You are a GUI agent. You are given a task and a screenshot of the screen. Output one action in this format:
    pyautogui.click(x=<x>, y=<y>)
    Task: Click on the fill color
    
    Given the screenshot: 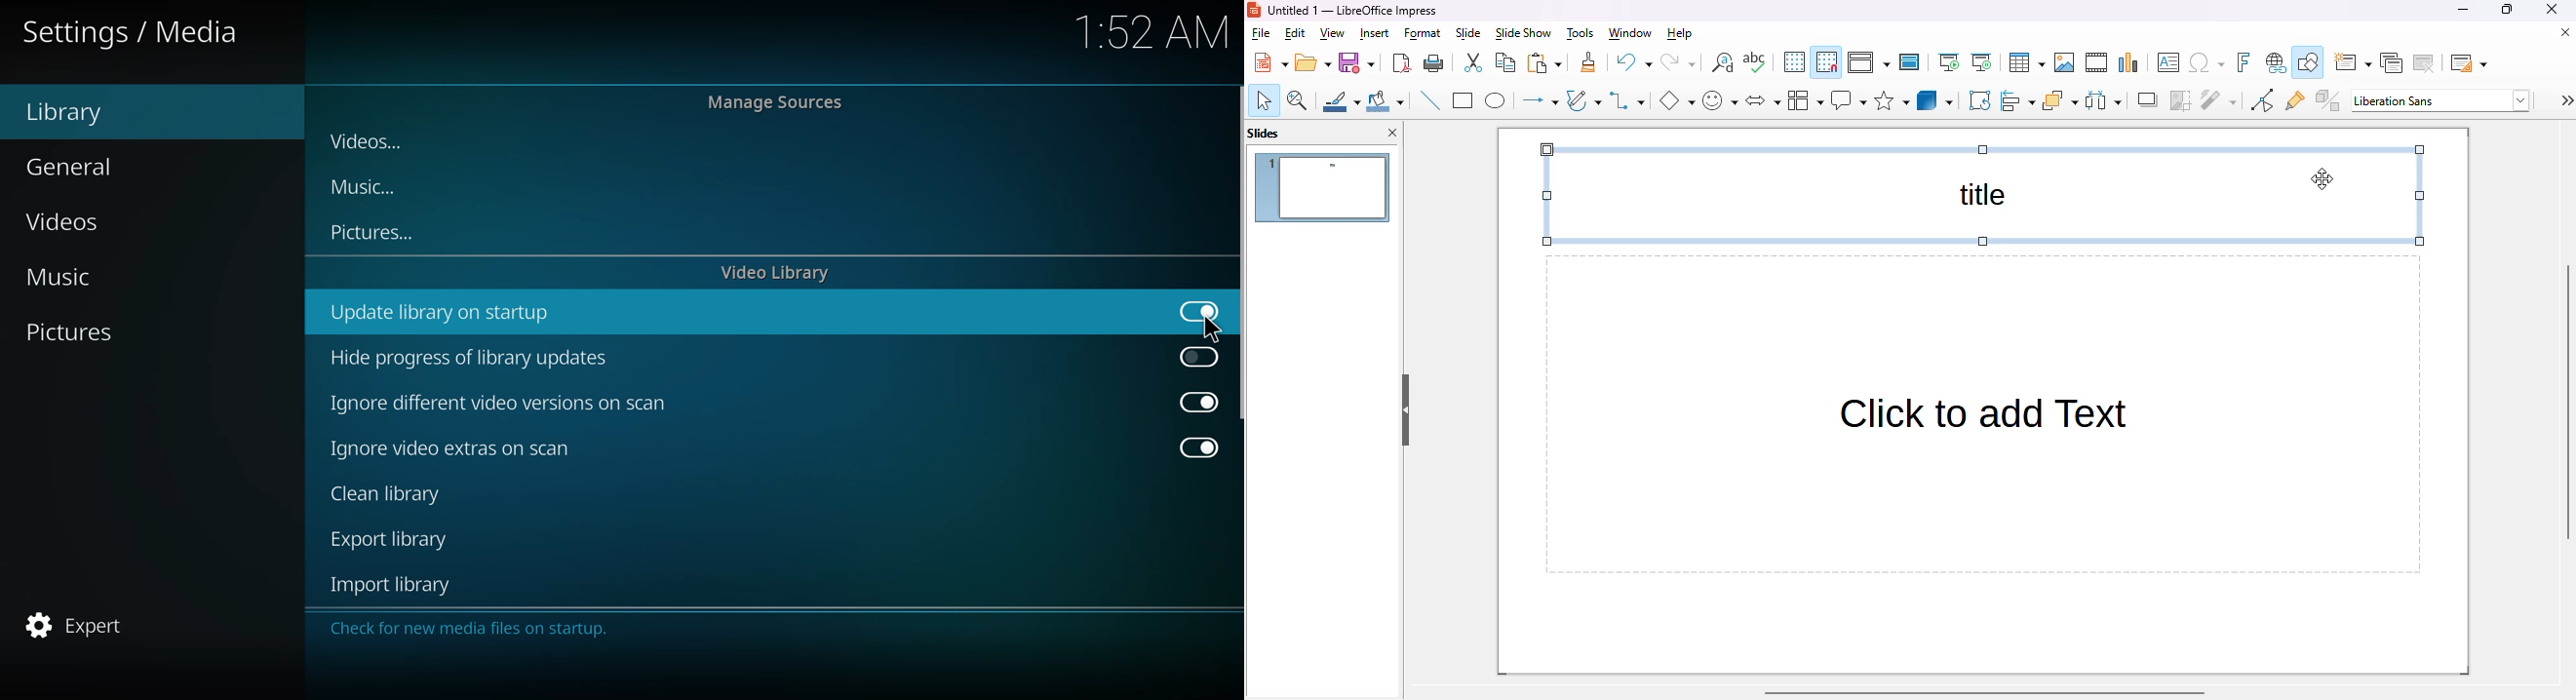 What is the action you would take?
    pyautogui.click(x=1386, y=100)
    